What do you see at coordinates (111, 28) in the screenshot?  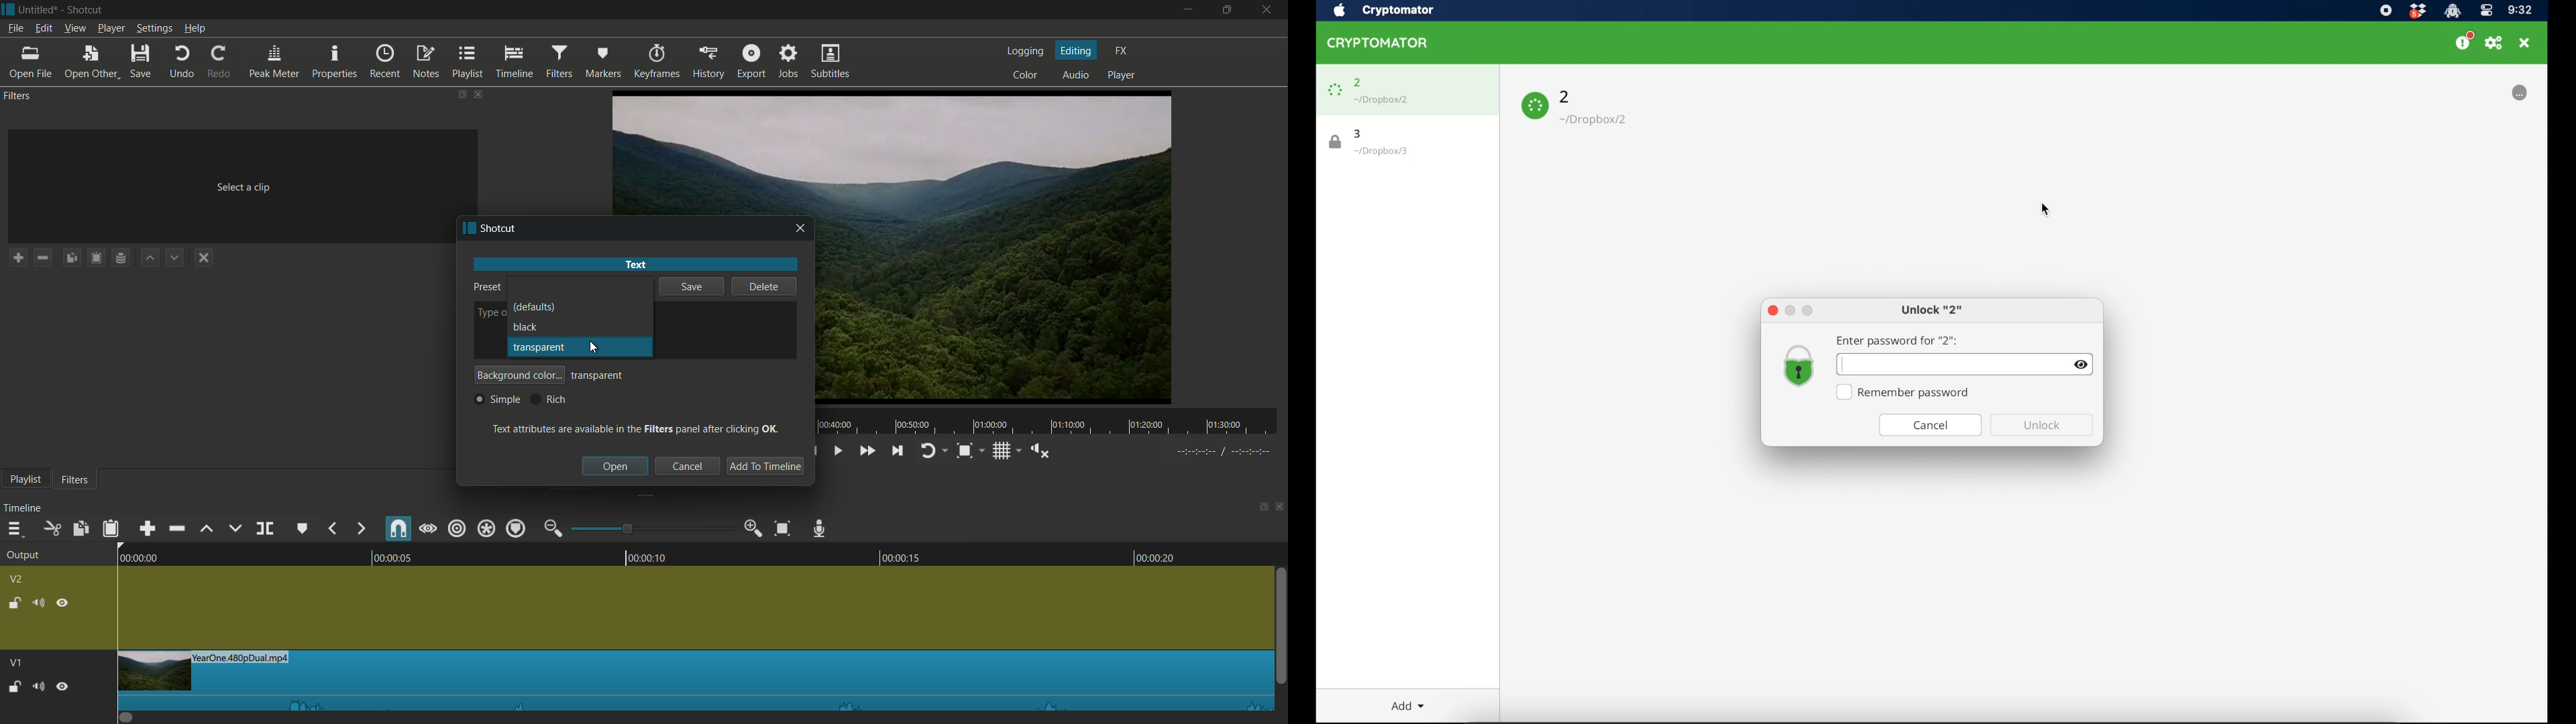 I see `player menu` at bounding box center [111, 28].